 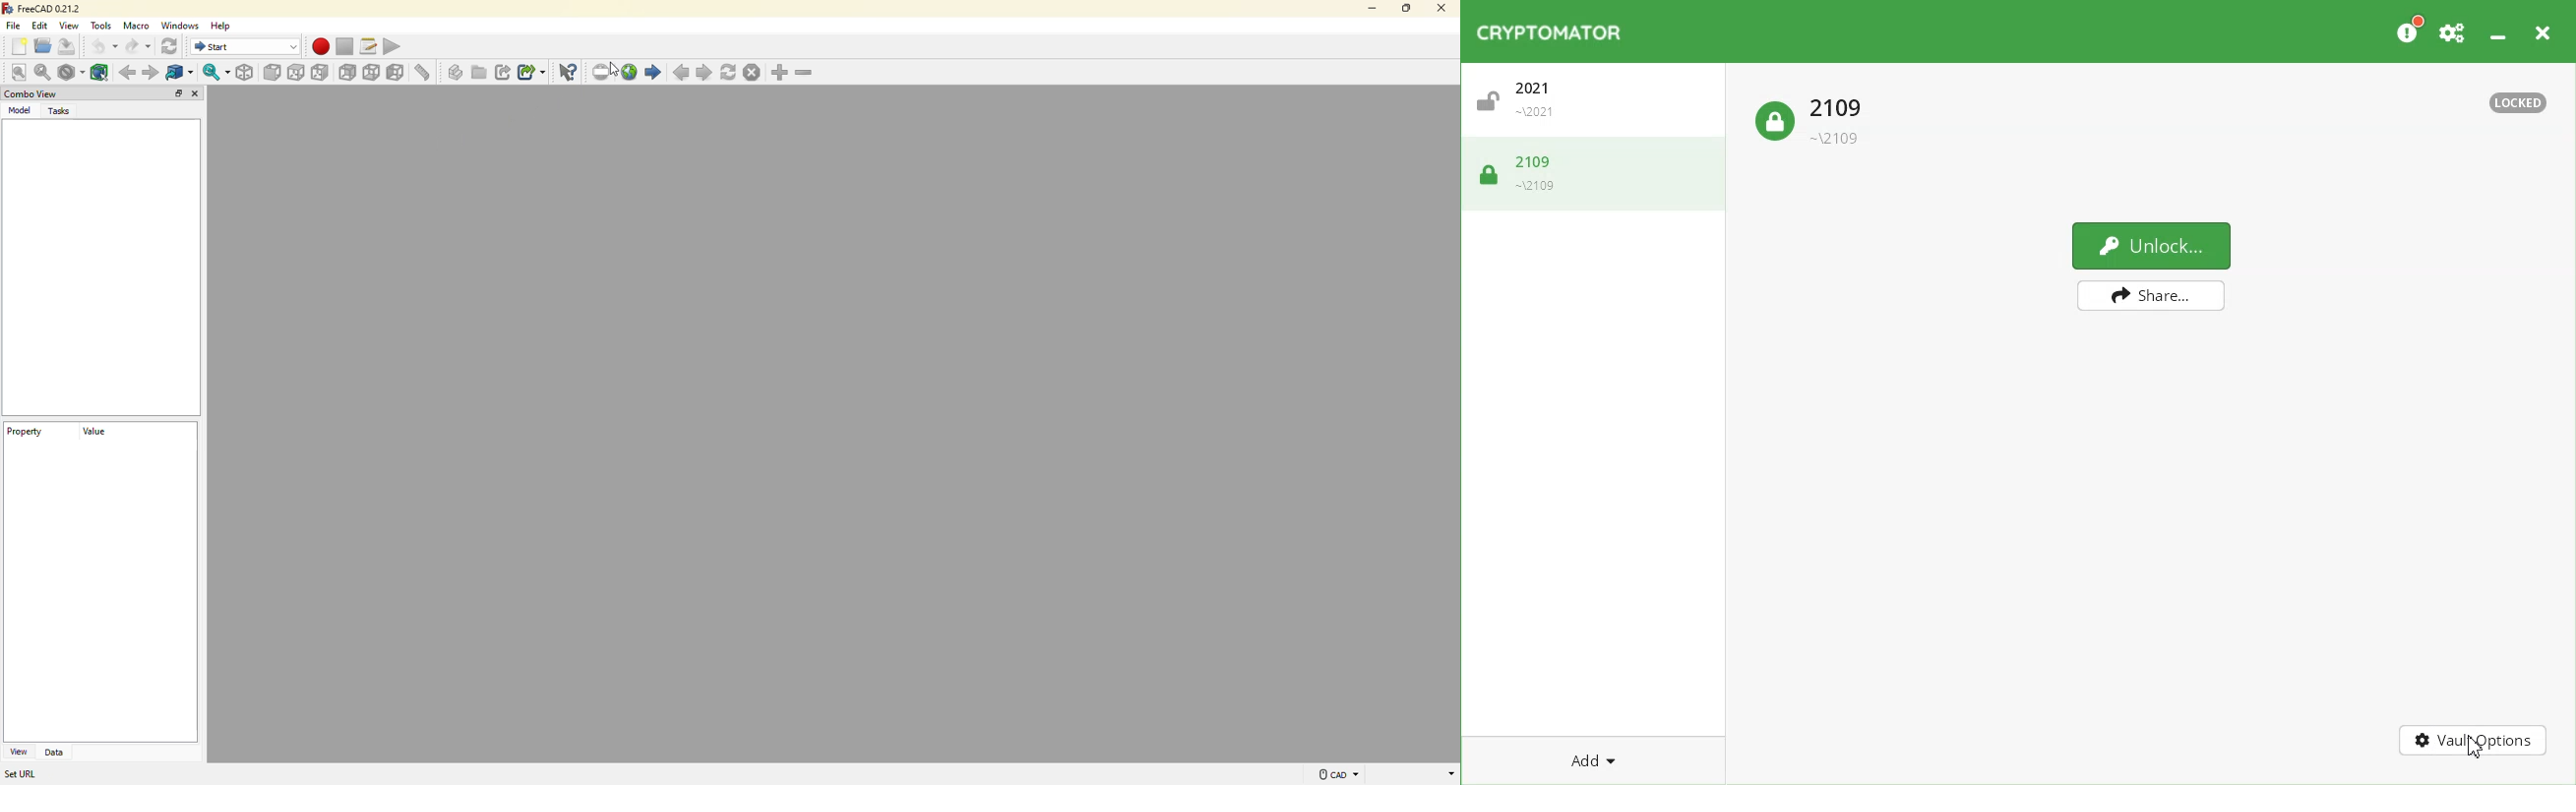 What do you see at coordinates (56, 752) in the screenshot?
I see `data` at bounding box center [56, 752].